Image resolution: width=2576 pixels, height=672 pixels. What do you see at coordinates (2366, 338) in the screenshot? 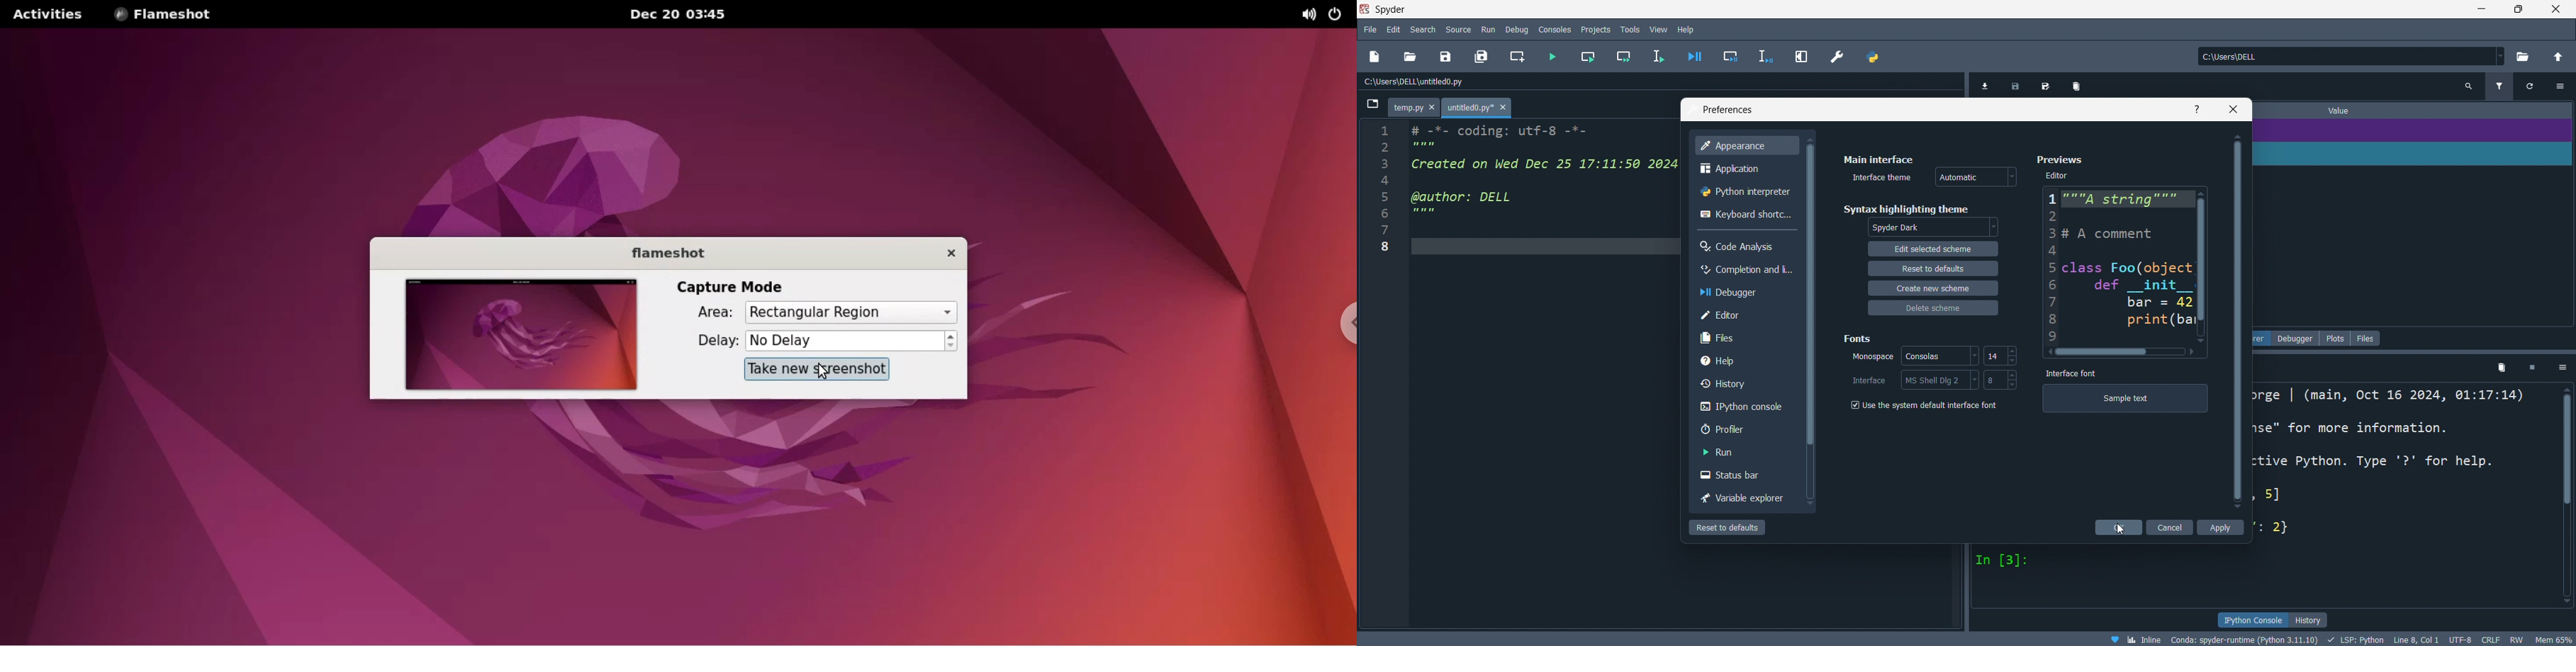
I see `files` at bounding box center [2366, 338].